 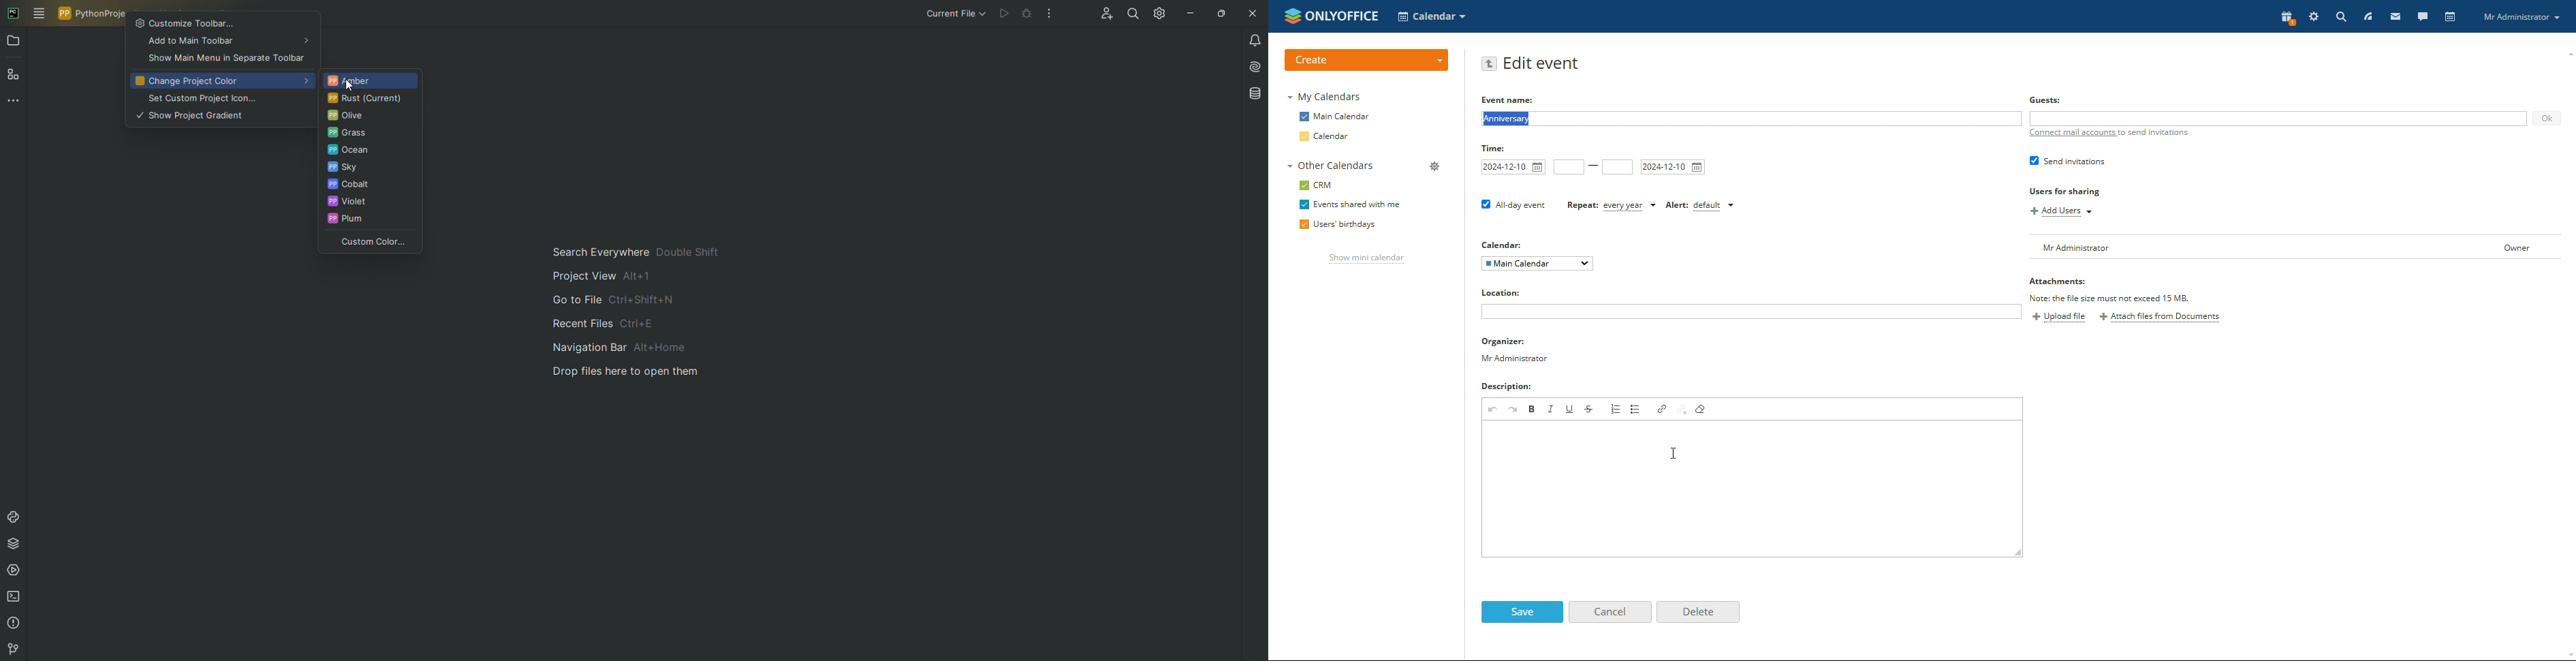 What do you see at coordinates (1513, 205) in the screenshot?
I see `all-day event` at bounding box center [1513, 205].